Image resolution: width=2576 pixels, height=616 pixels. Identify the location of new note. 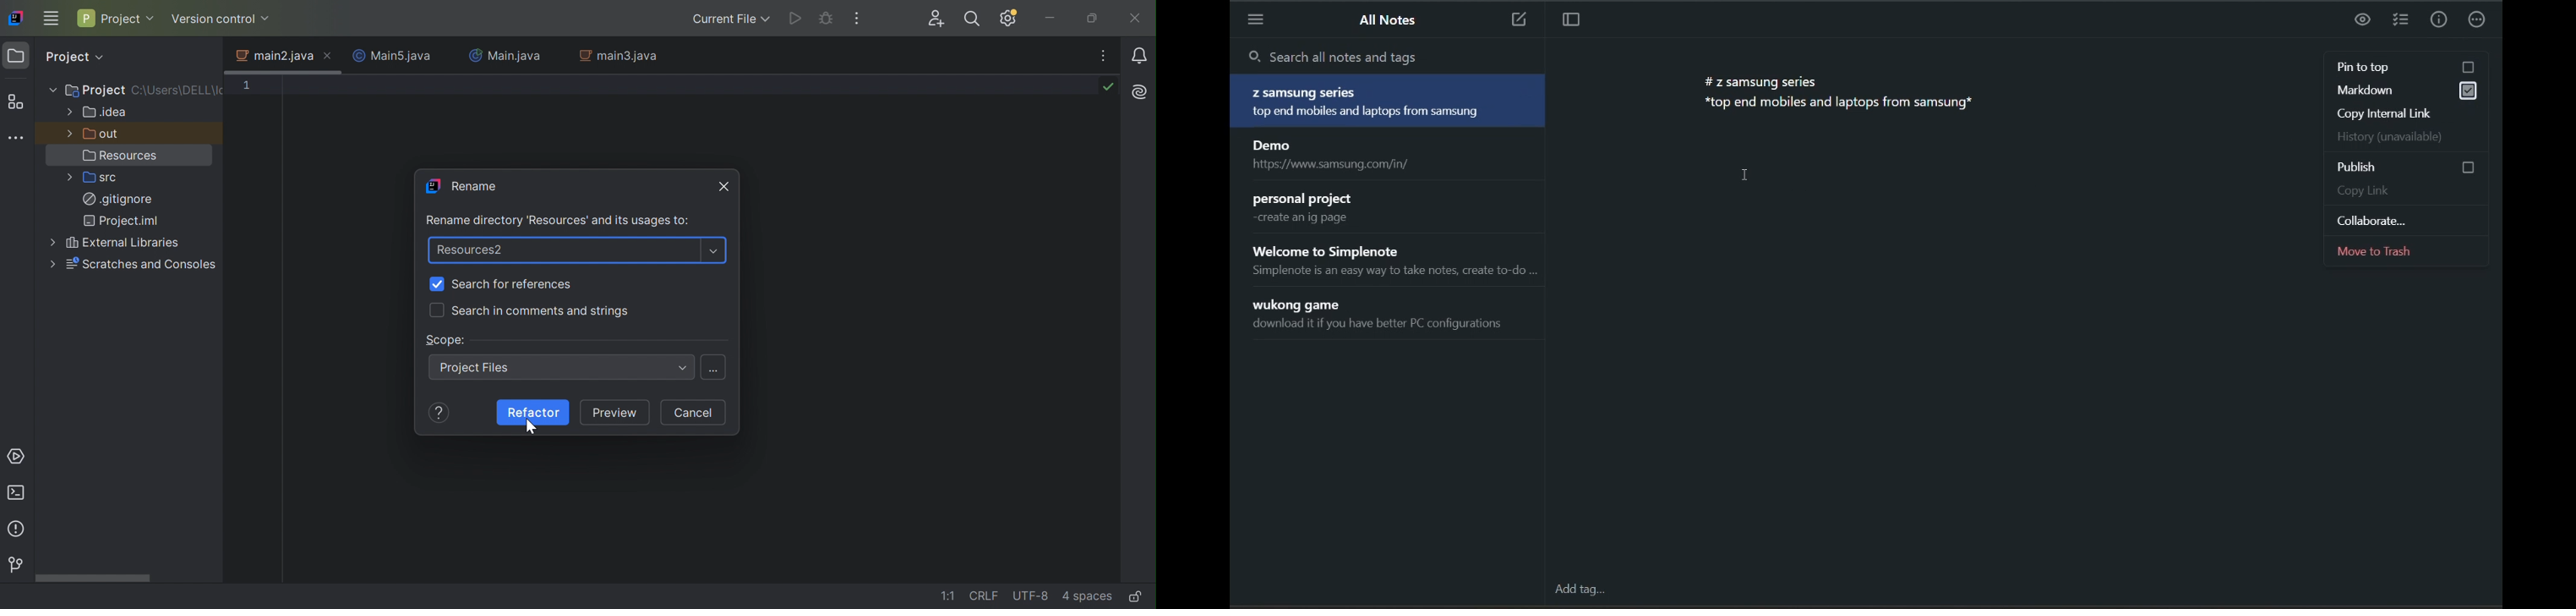
(1516, 21).